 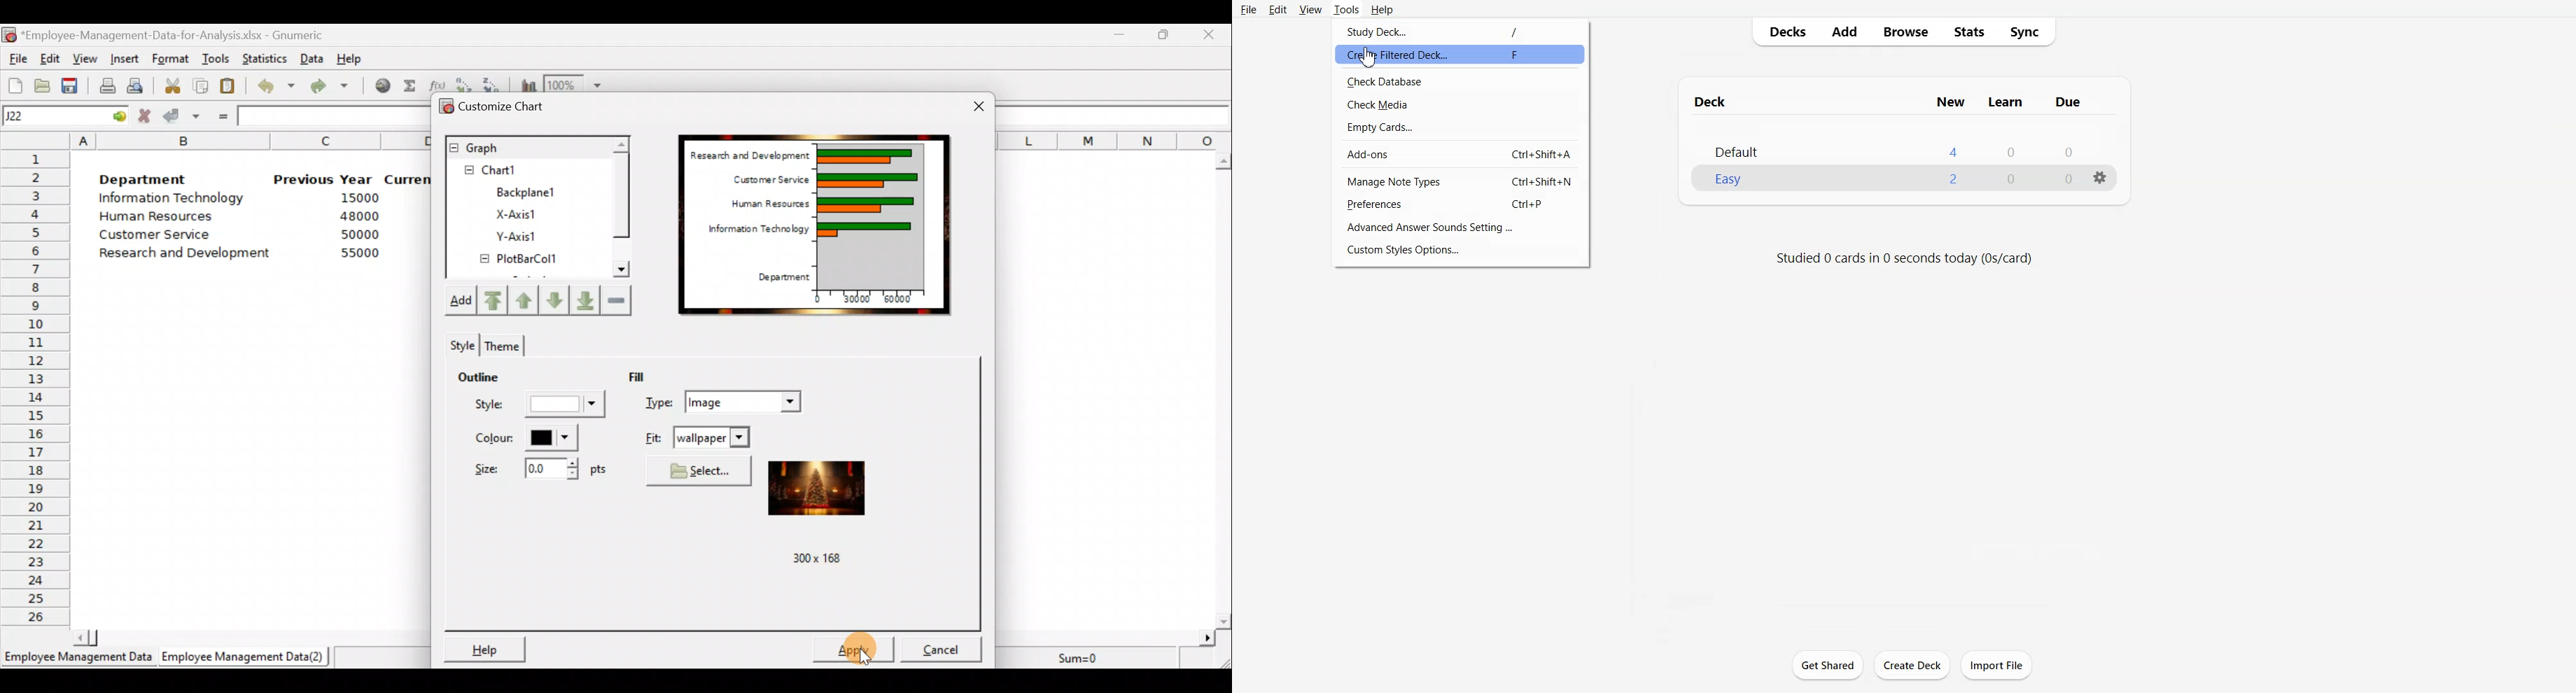 I want to click on Minimize, so click(x=1119, y=34).